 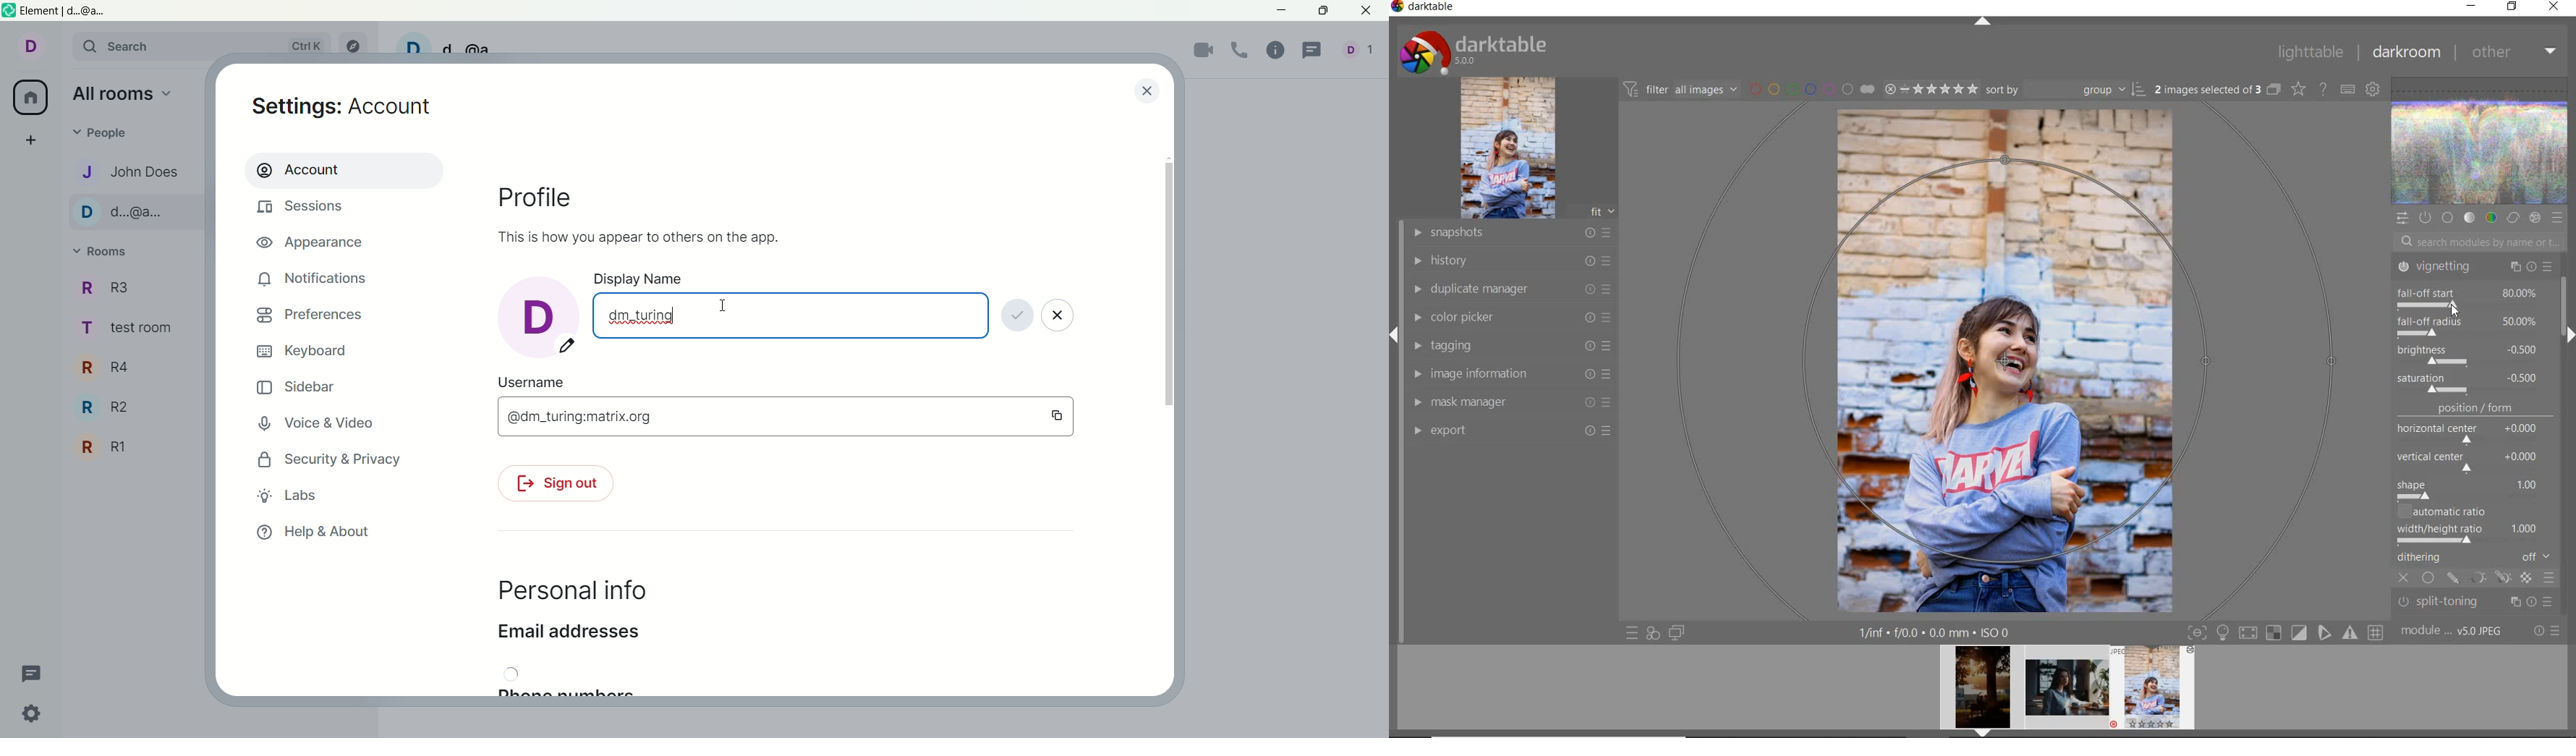 I want to click on image, so click(x=1508, y=148).